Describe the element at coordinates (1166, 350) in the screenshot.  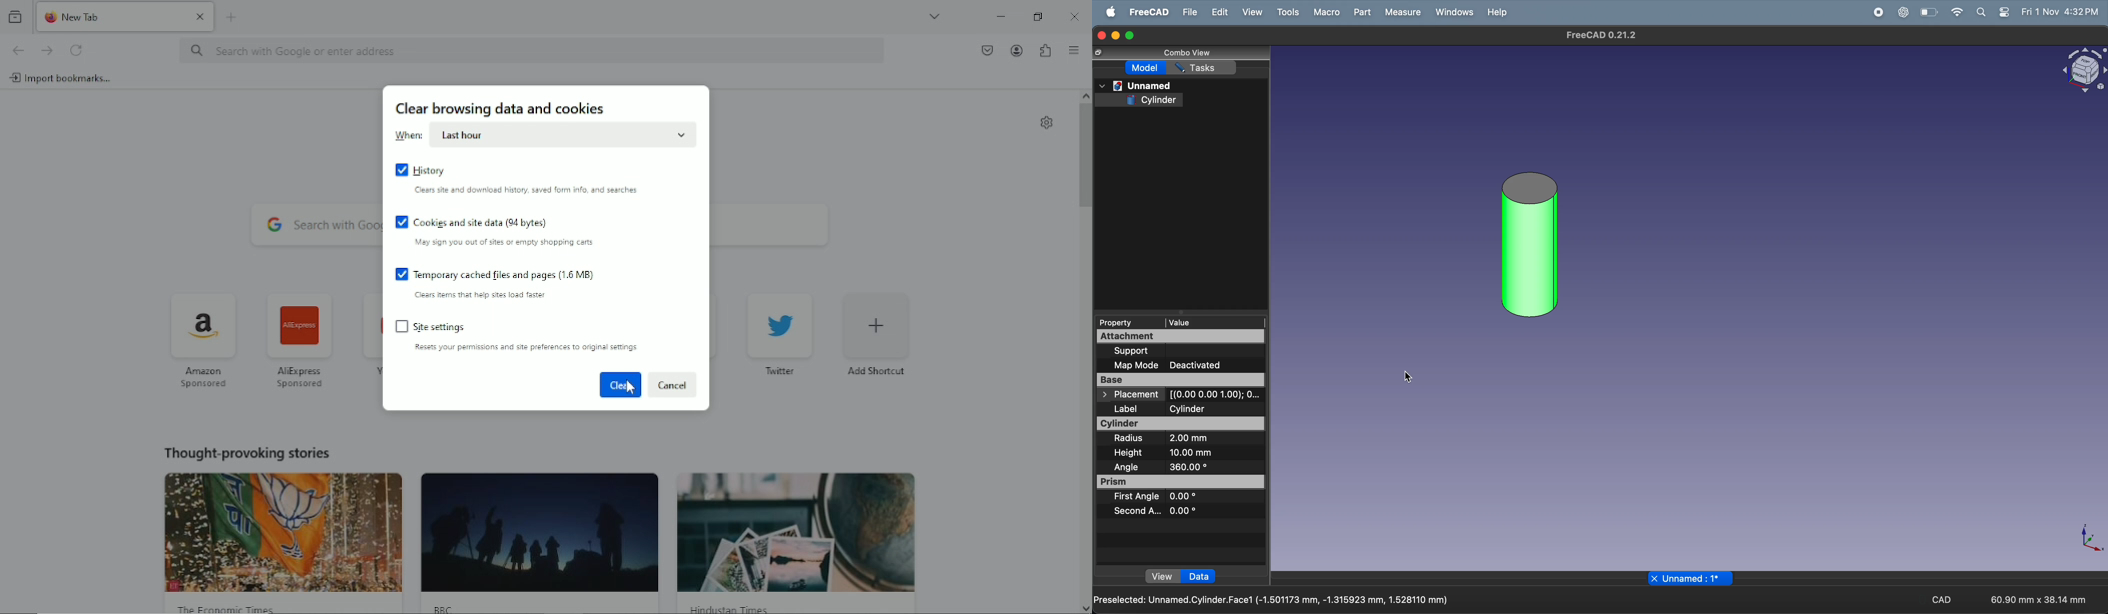
I see `support` at that location.